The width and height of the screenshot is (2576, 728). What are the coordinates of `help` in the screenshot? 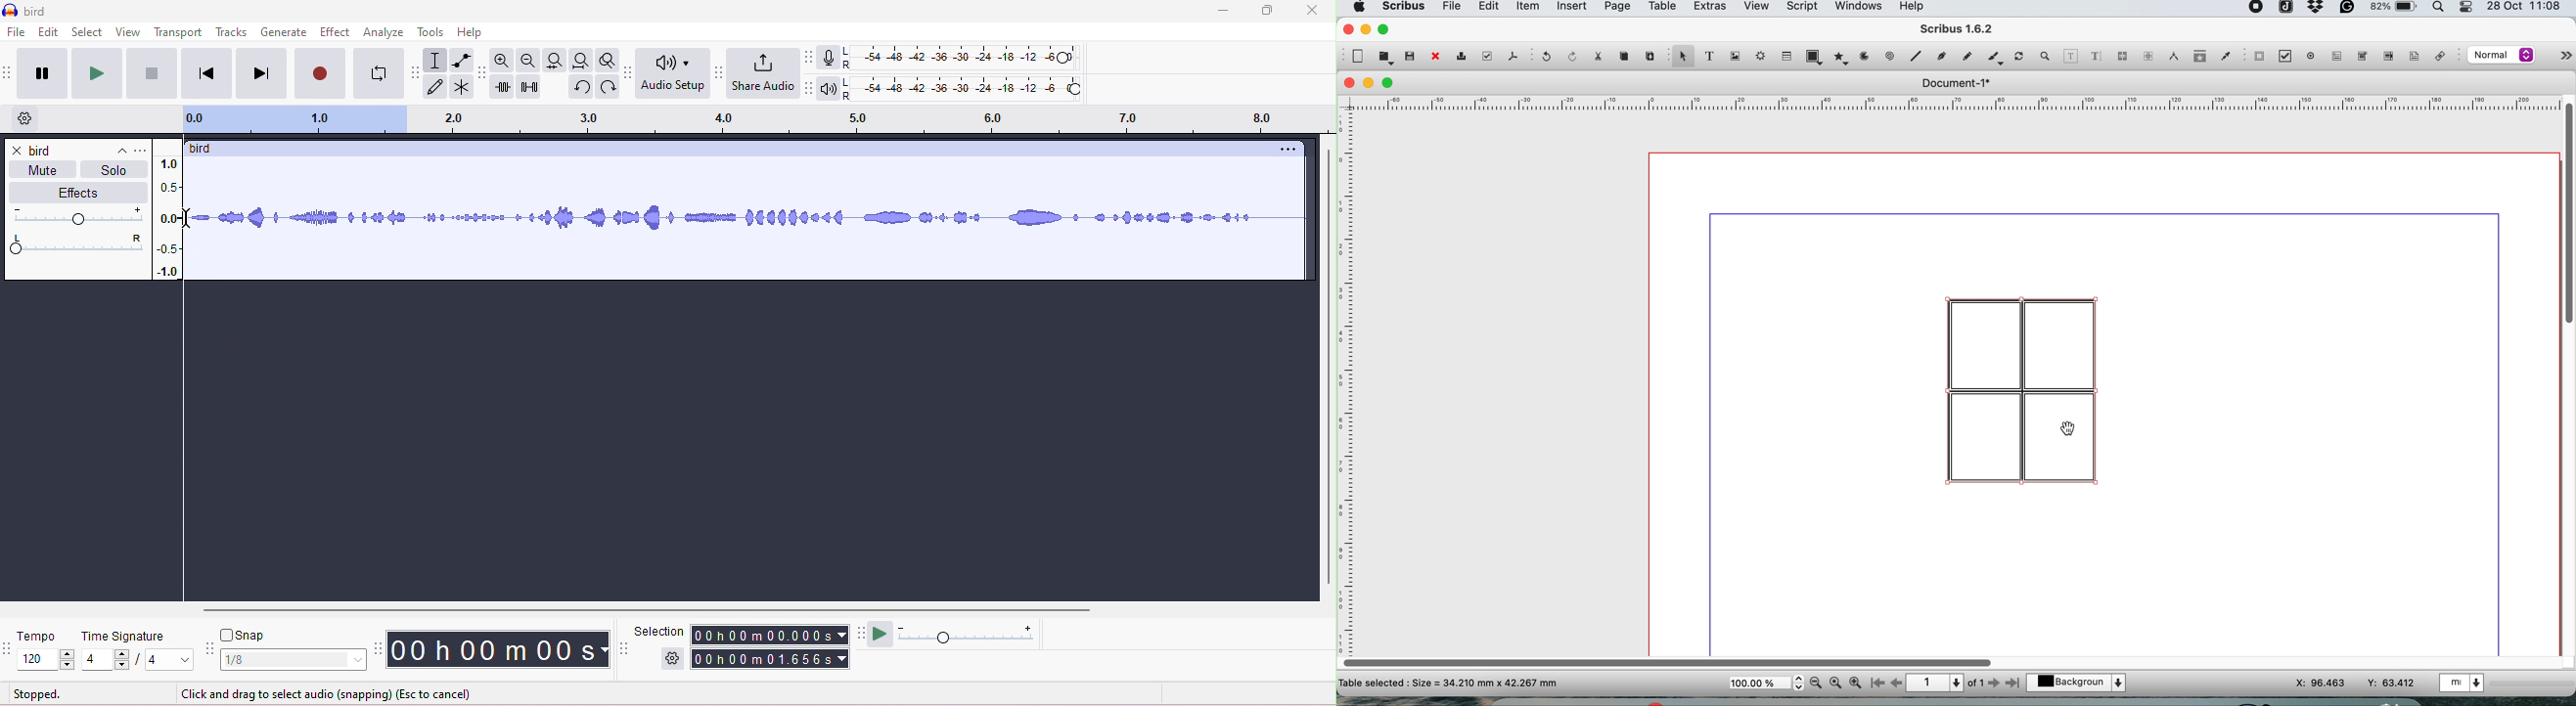 It's located at (471, 32).